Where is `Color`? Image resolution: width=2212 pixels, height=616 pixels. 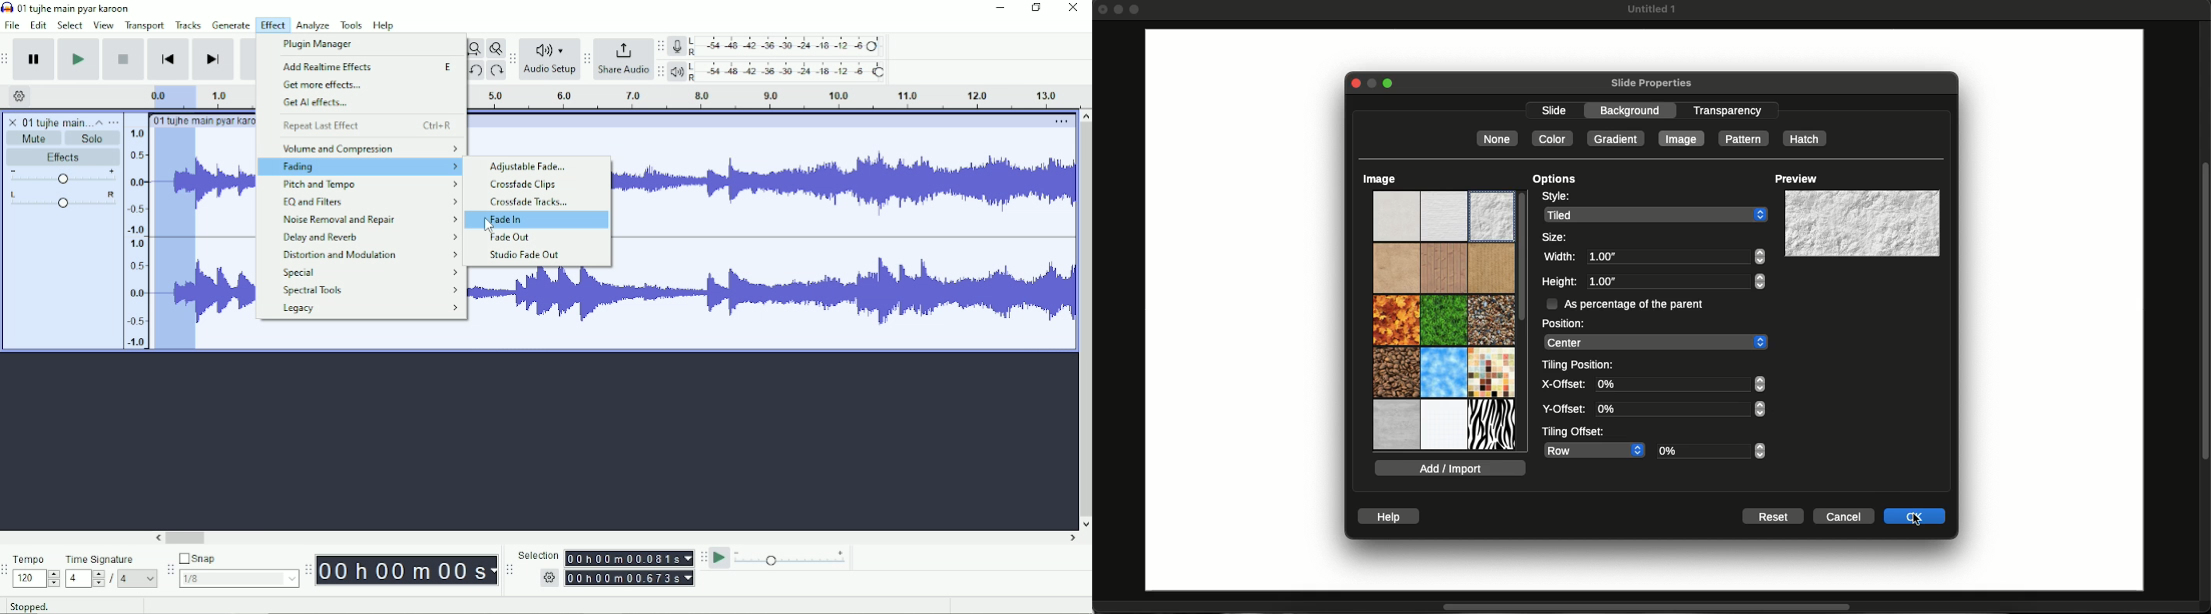 Color is located at coordinates (1551, 139).